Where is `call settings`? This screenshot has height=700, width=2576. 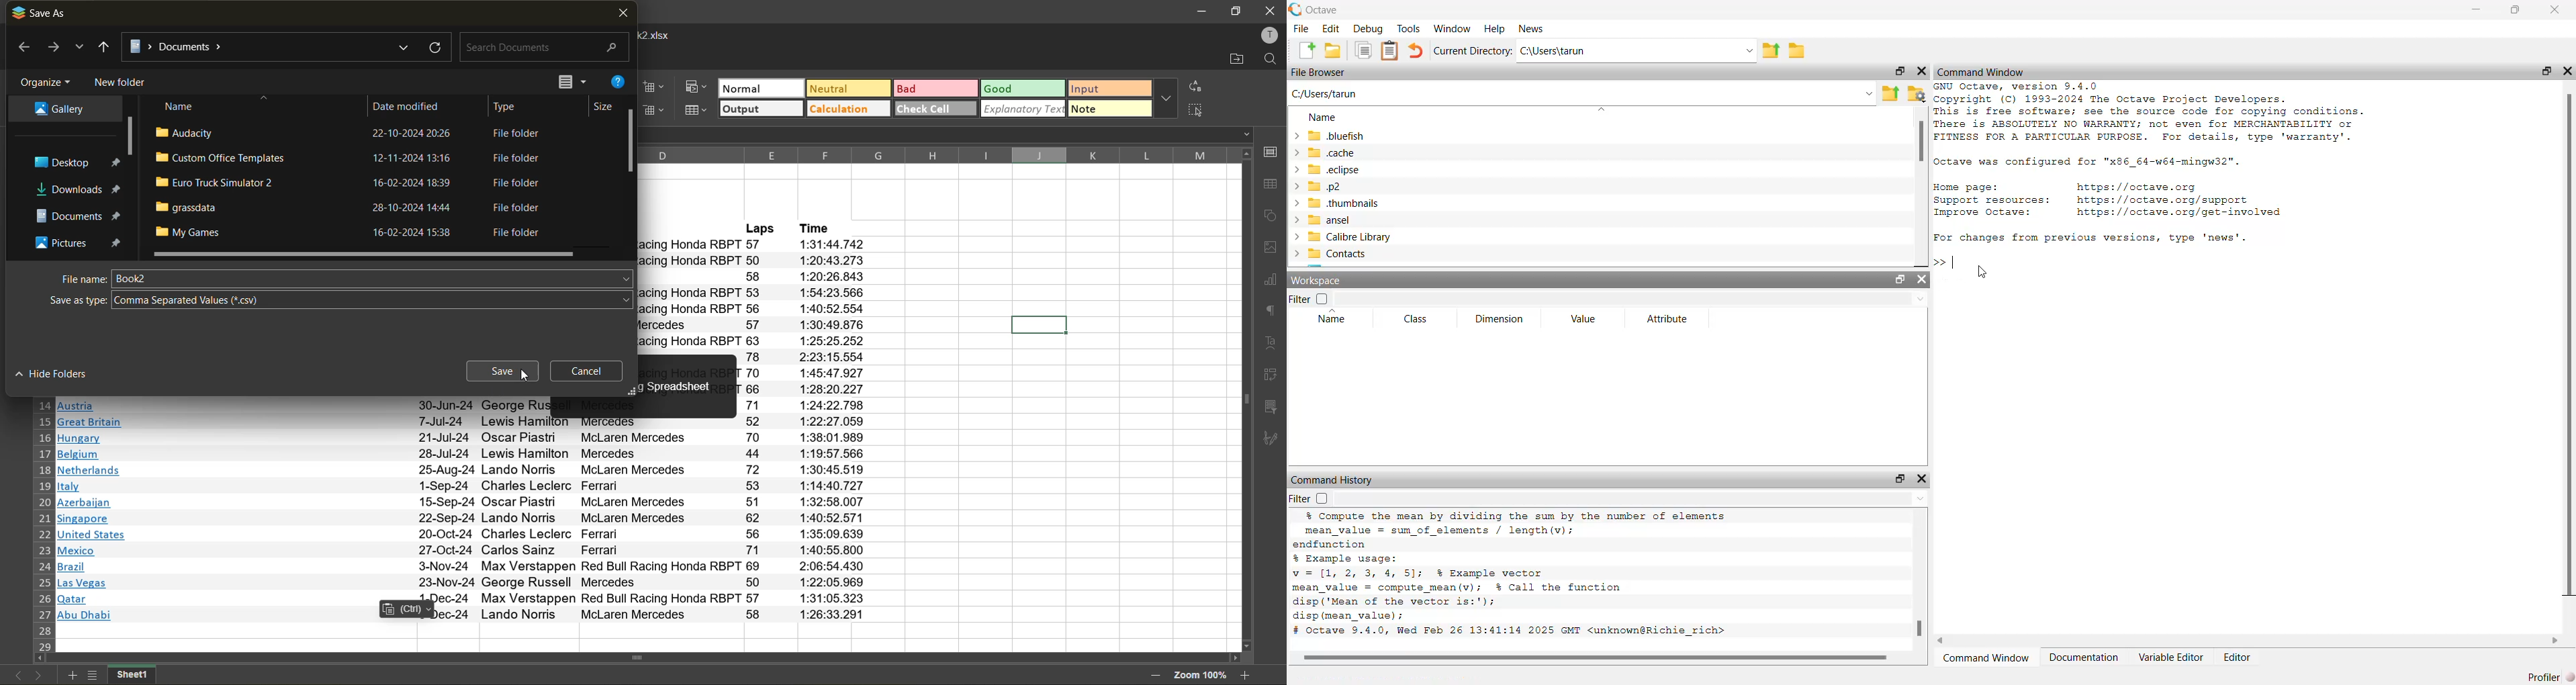 call settings is located at coordinates (1272, 153).